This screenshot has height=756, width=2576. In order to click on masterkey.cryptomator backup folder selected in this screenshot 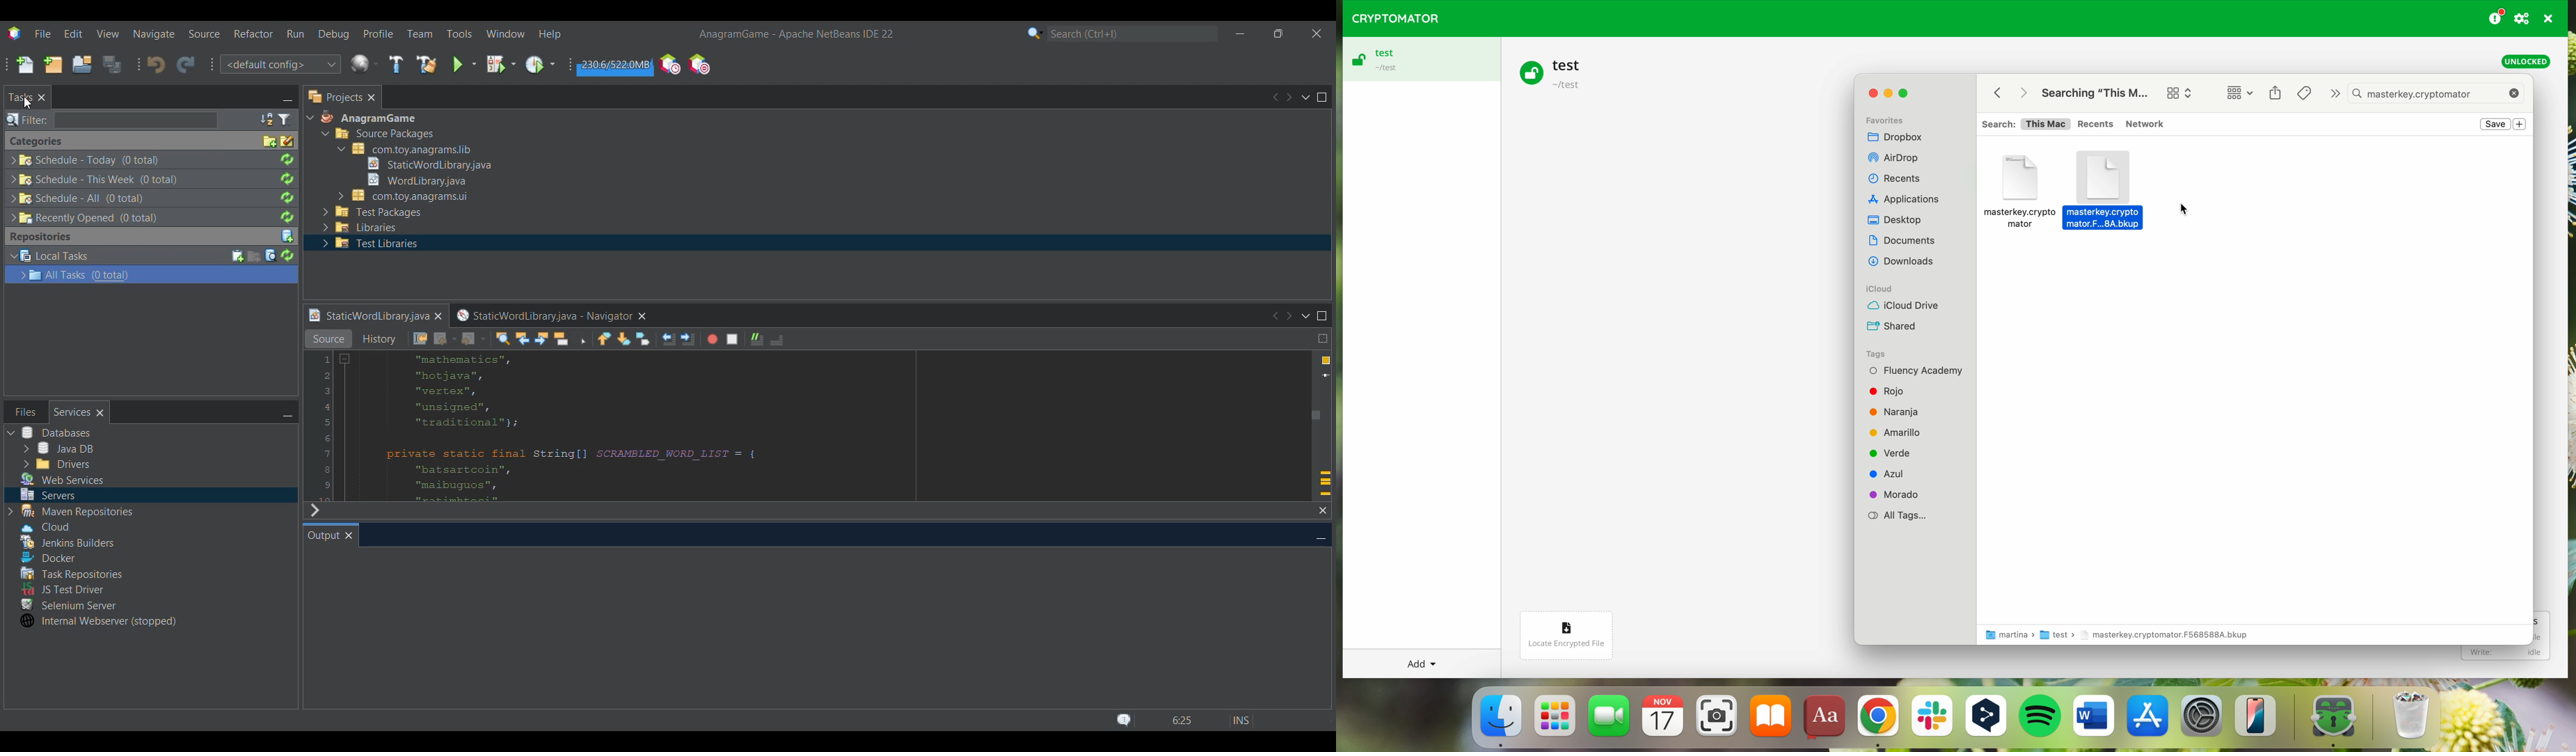, I will do `click(2113, 189)`.